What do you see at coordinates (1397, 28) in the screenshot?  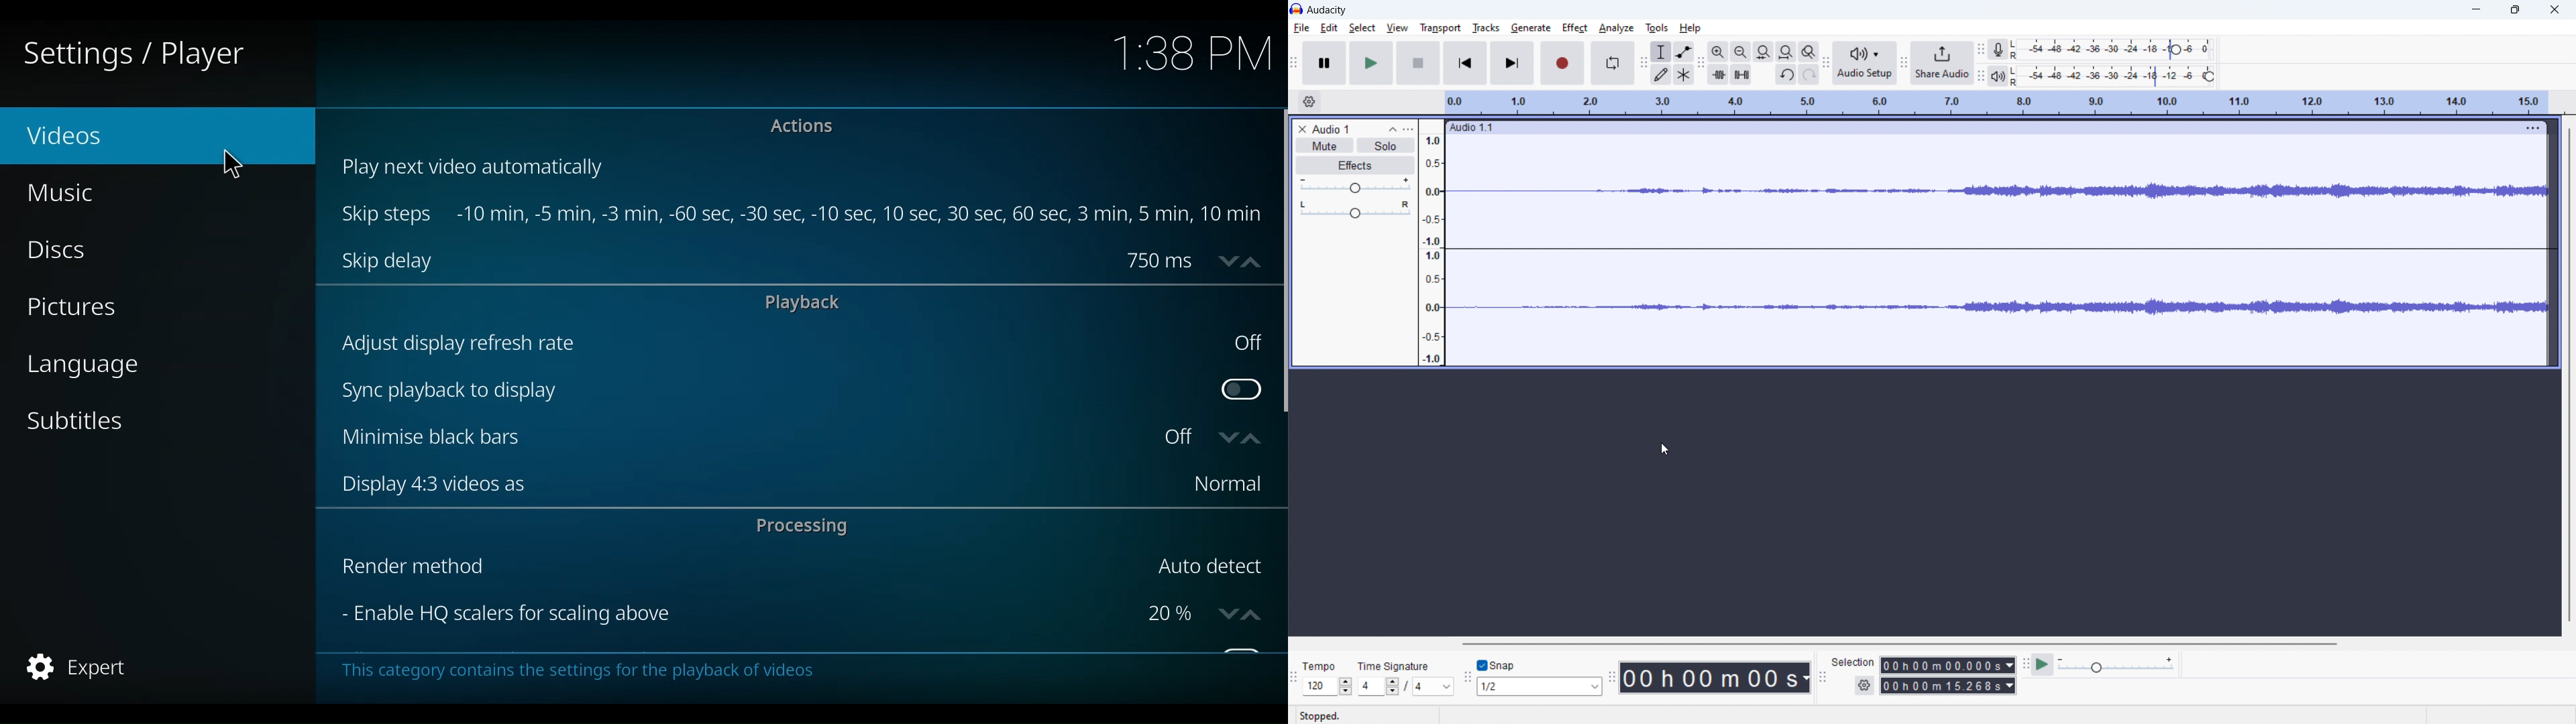 I see `view` at bounding box center [1397, 28].